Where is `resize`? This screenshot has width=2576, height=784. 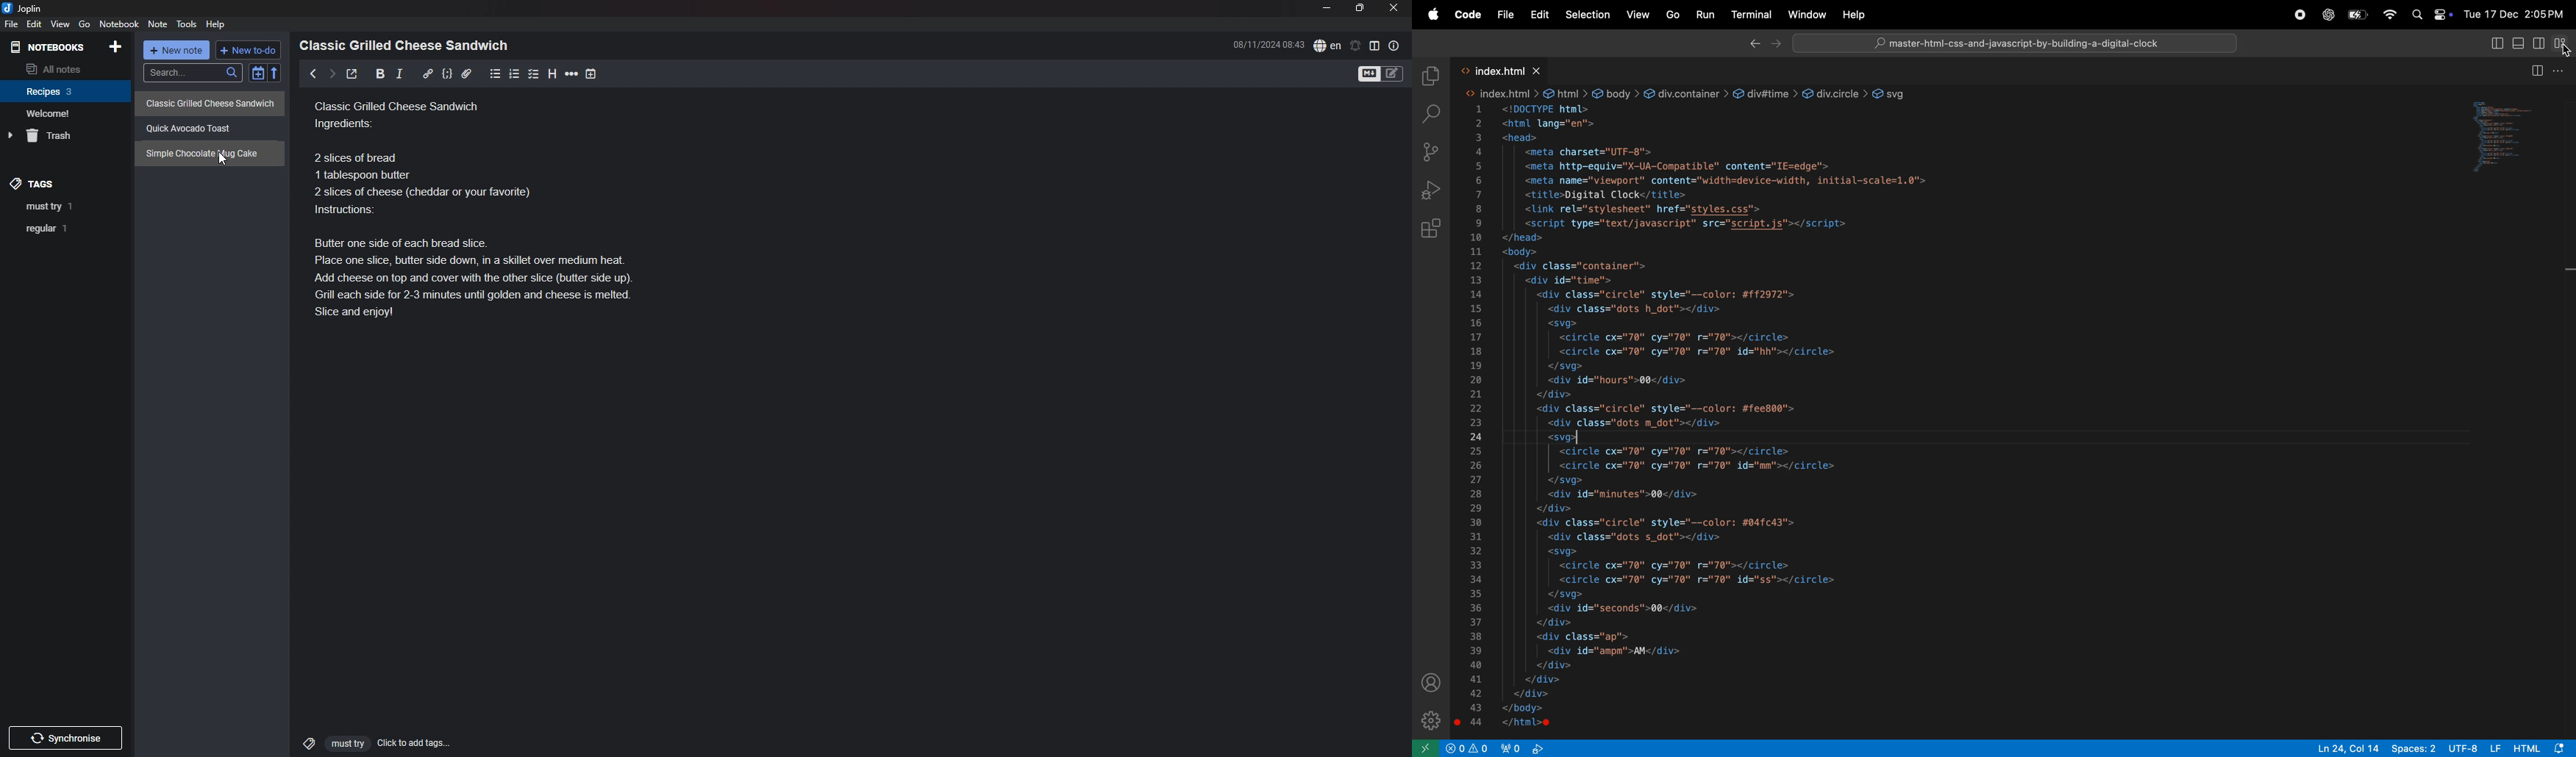
resize is located at coordinates (1360, 8).